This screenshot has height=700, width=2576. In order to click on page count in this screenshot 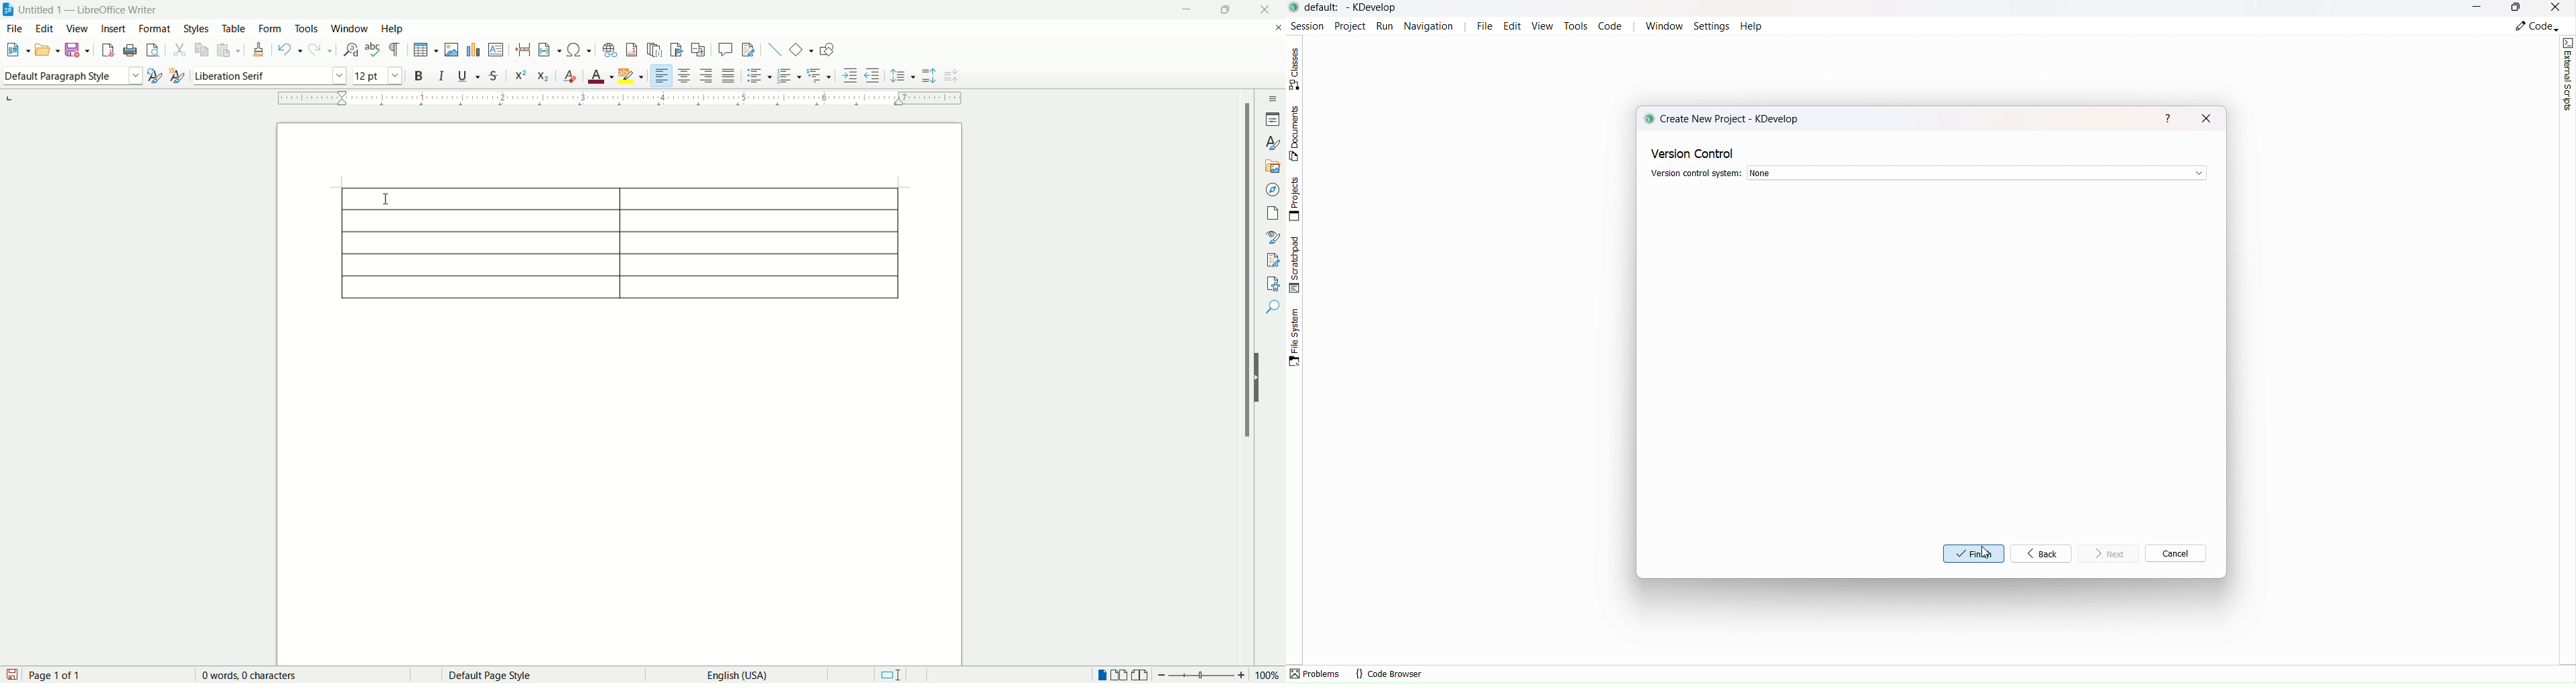, I will do `click(58, 676)`.